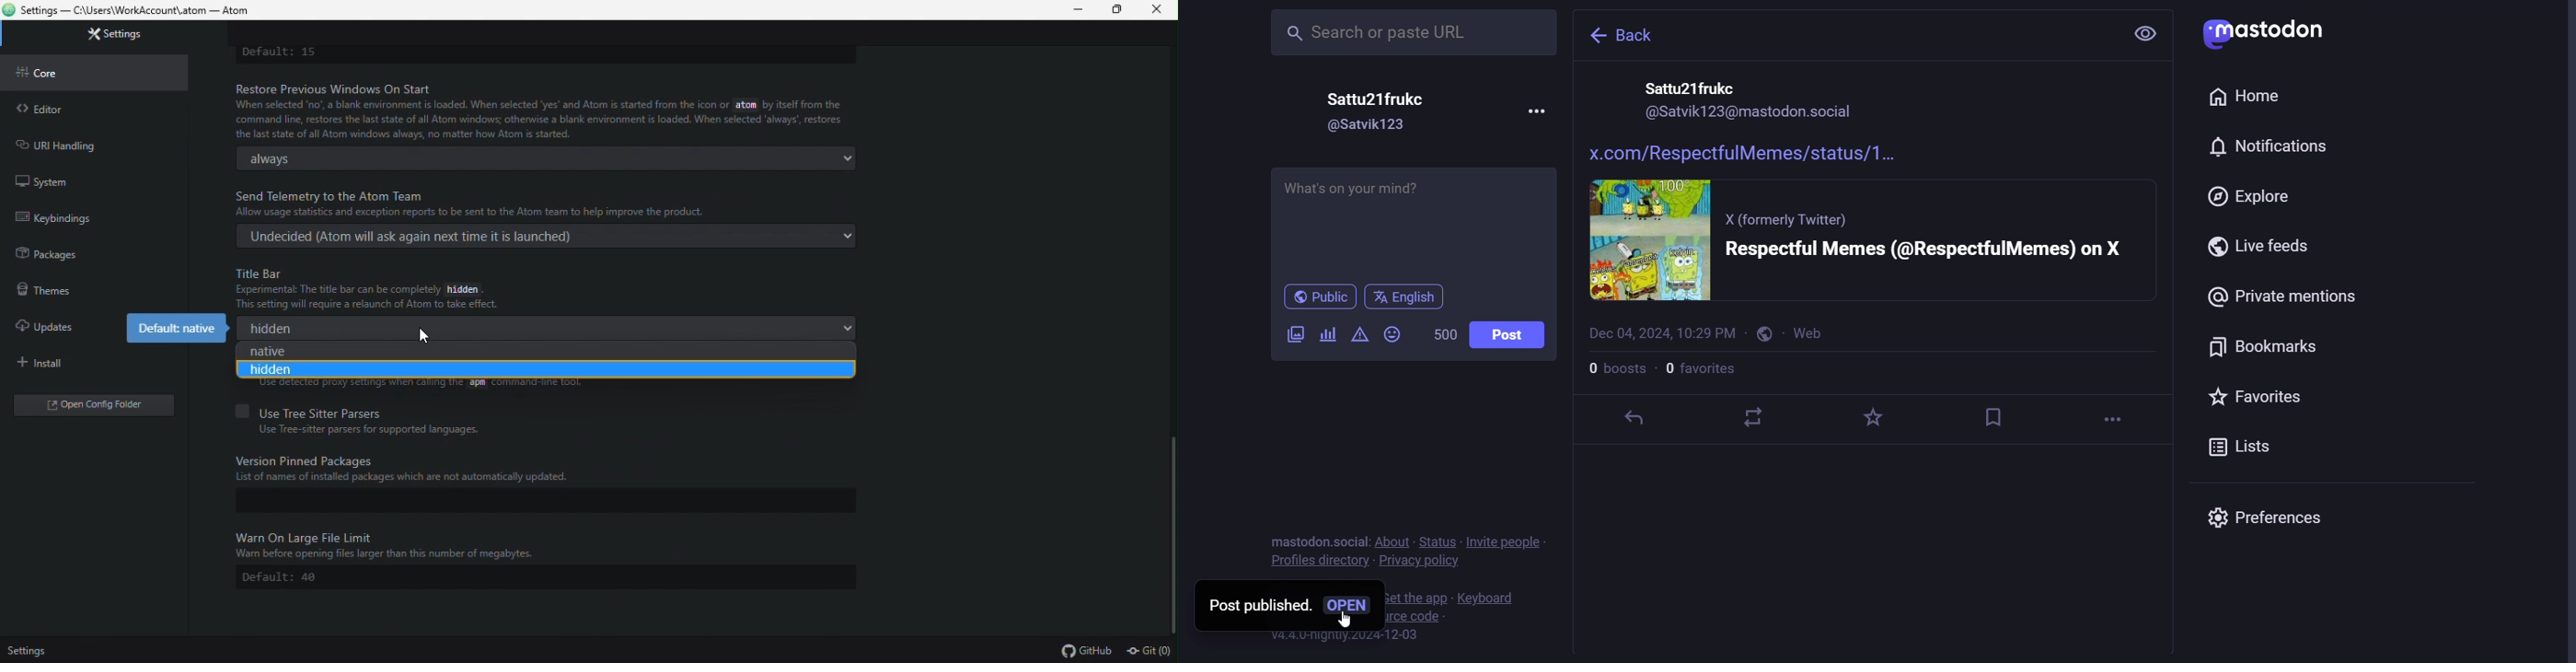  I want to click on about, so click(1393, 543).